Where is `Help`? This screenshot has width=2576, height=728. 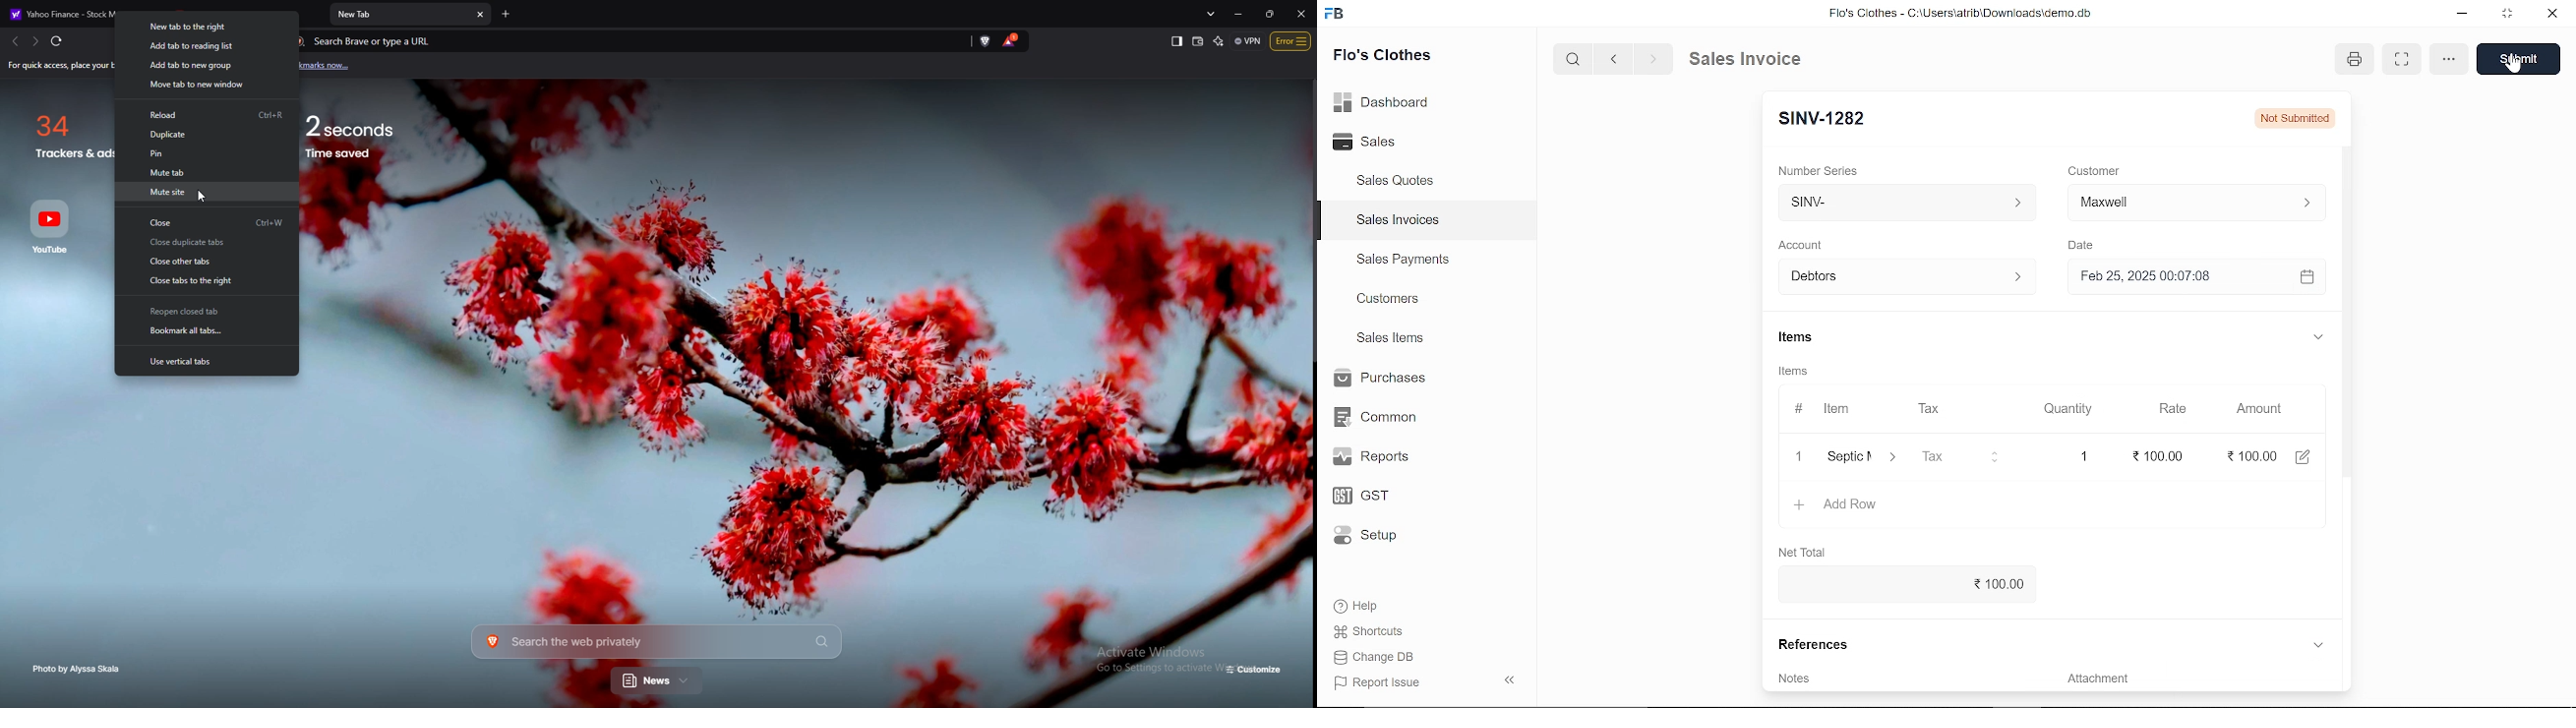 Help is located at coordinates (1358, 606).